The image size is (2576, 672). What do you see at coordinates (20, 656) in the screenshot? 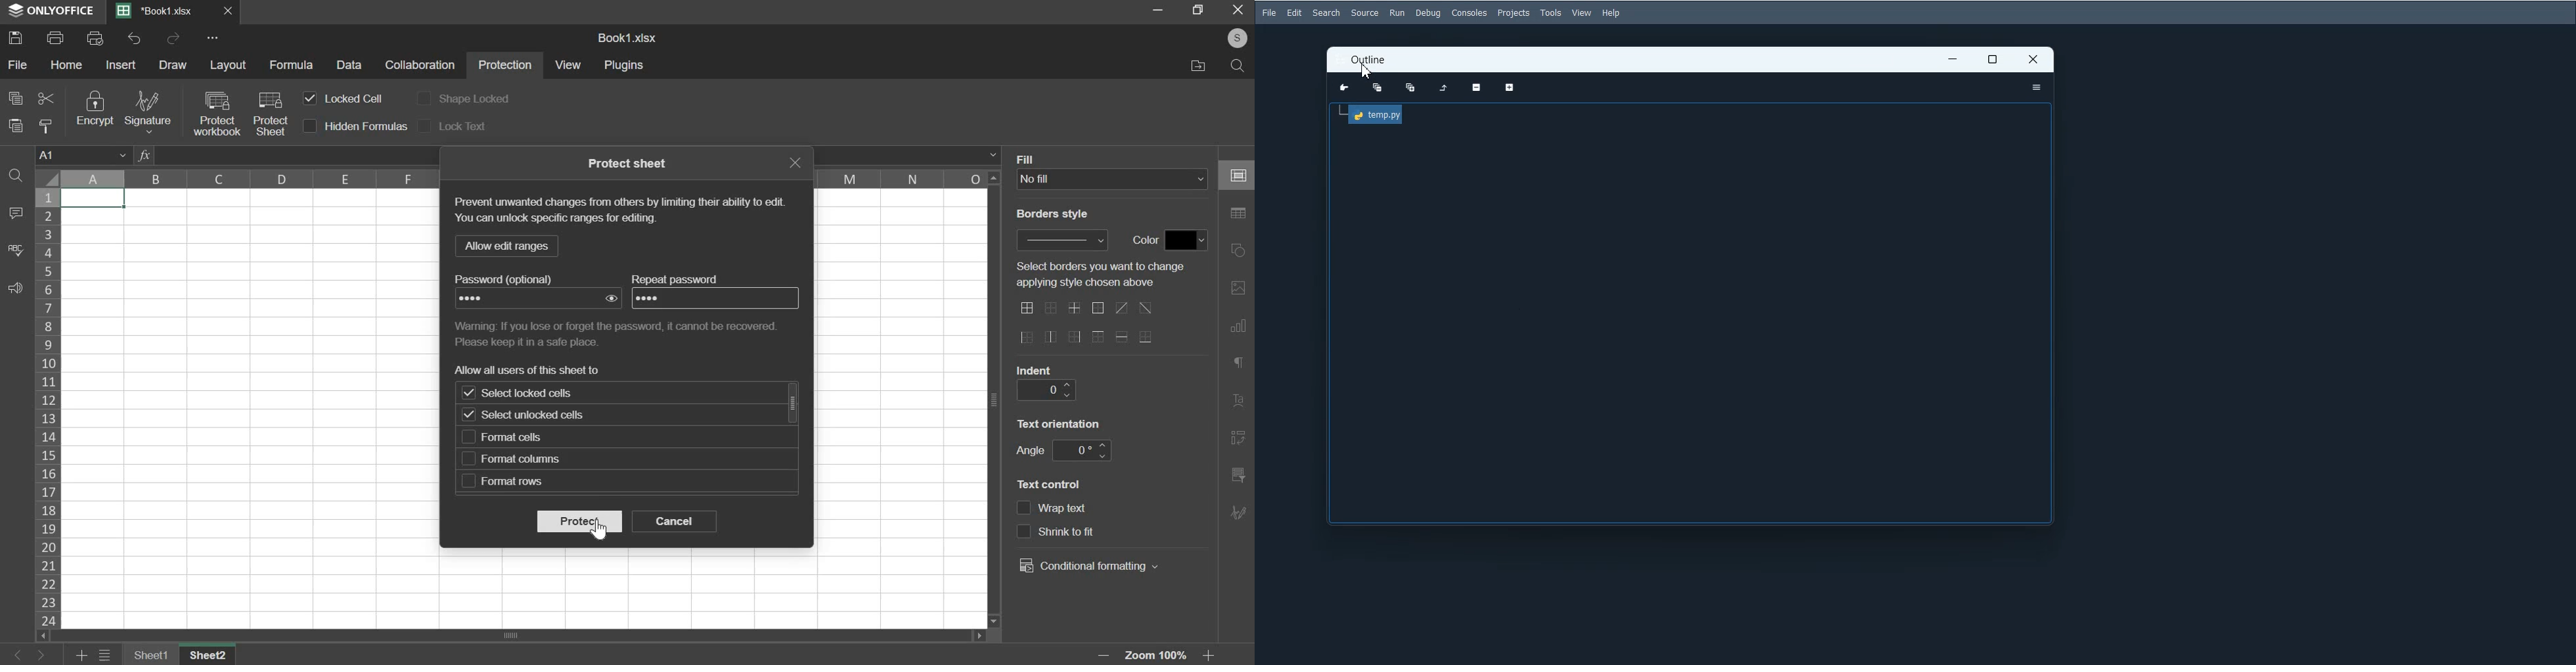
I see `left` at bounding box center [20, 656].